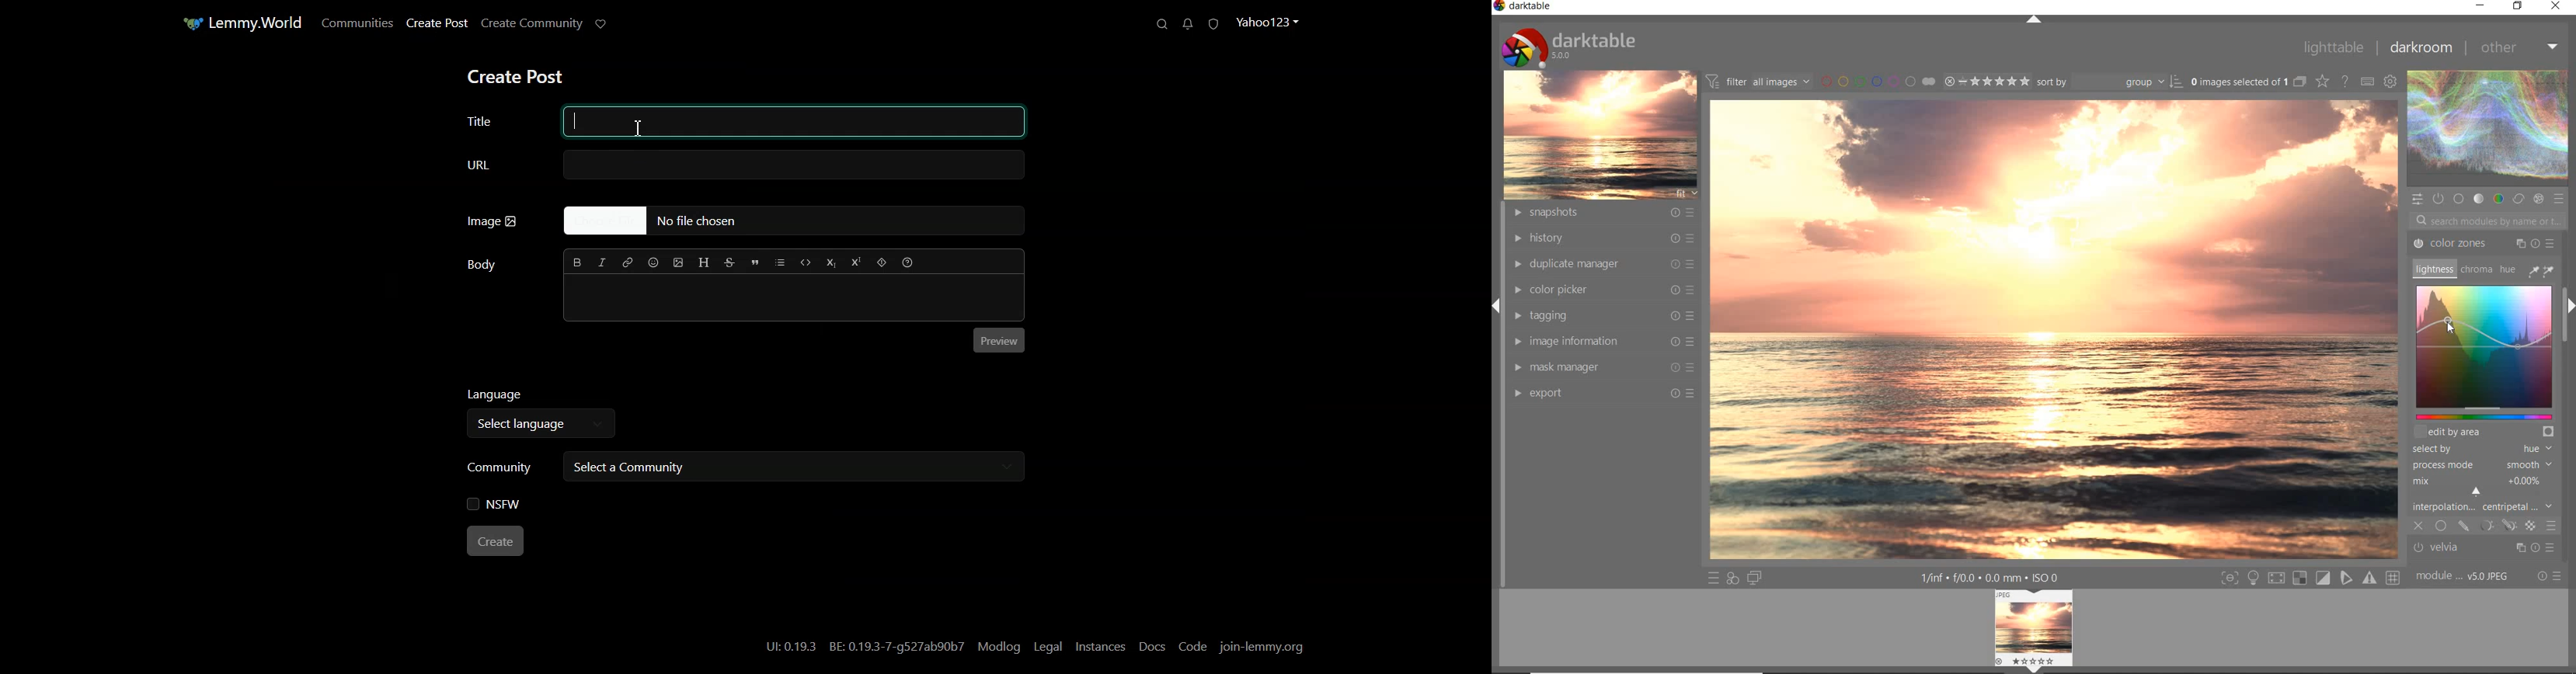 The width and height of the screenshot is (2576, 700). Describe the element at coordinates (2497, 199) in the screenshot. I see `COLOR` at that location.